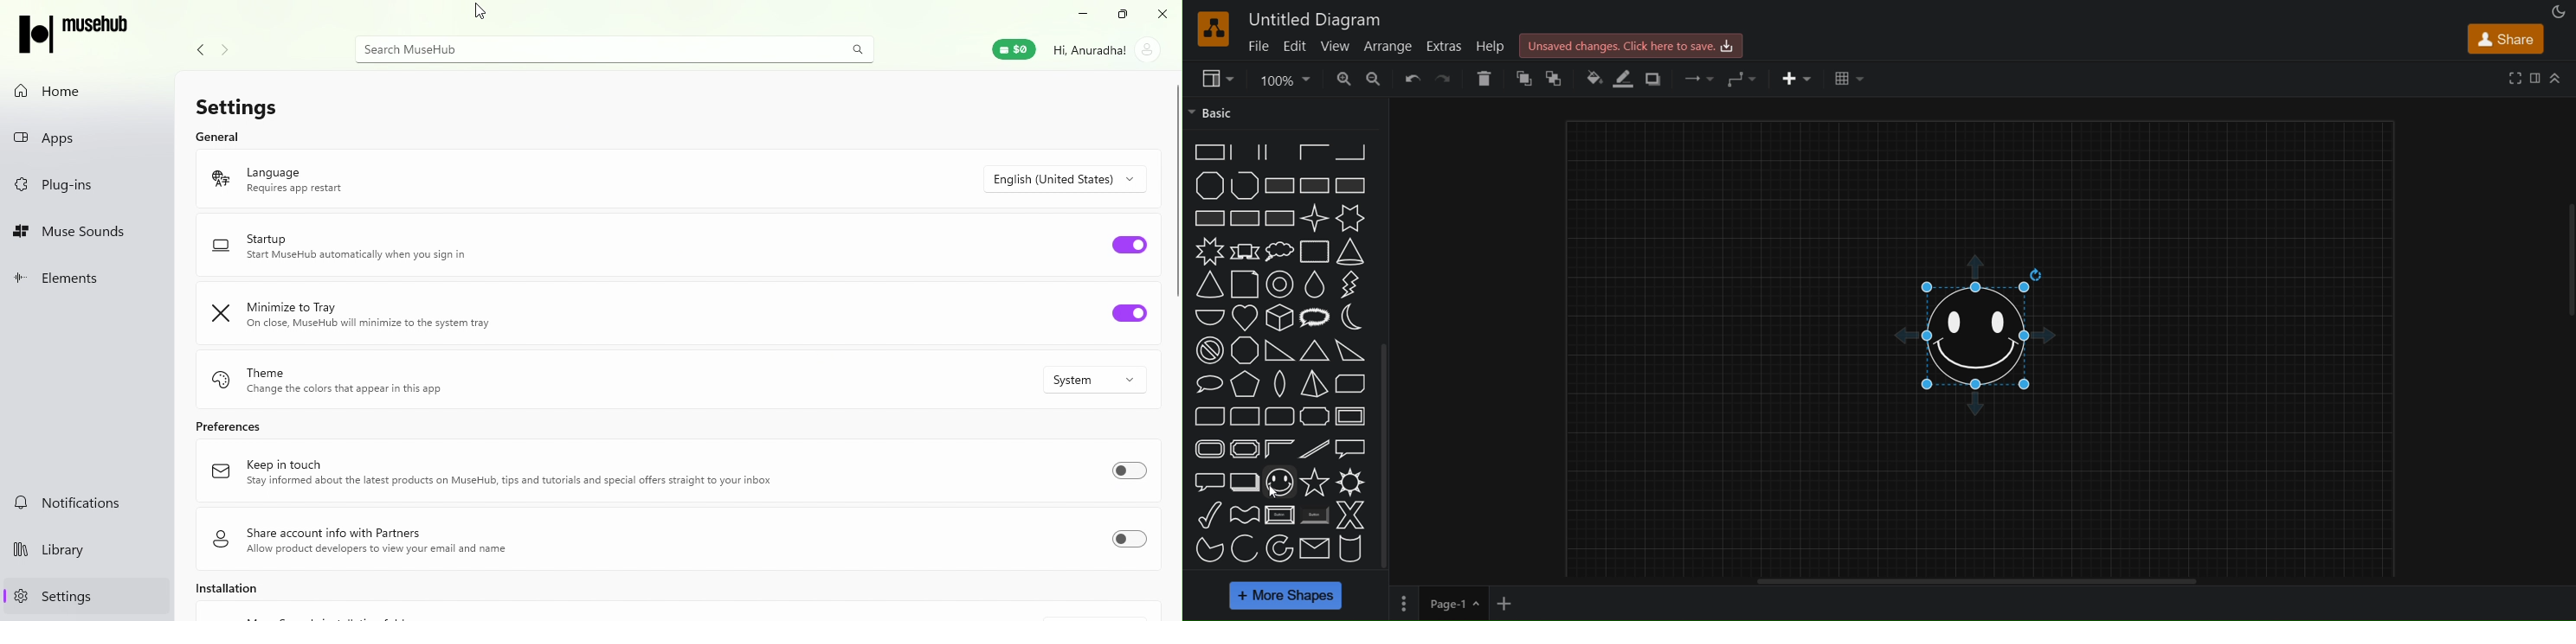  I want to click on flash, so click(1349, 286).